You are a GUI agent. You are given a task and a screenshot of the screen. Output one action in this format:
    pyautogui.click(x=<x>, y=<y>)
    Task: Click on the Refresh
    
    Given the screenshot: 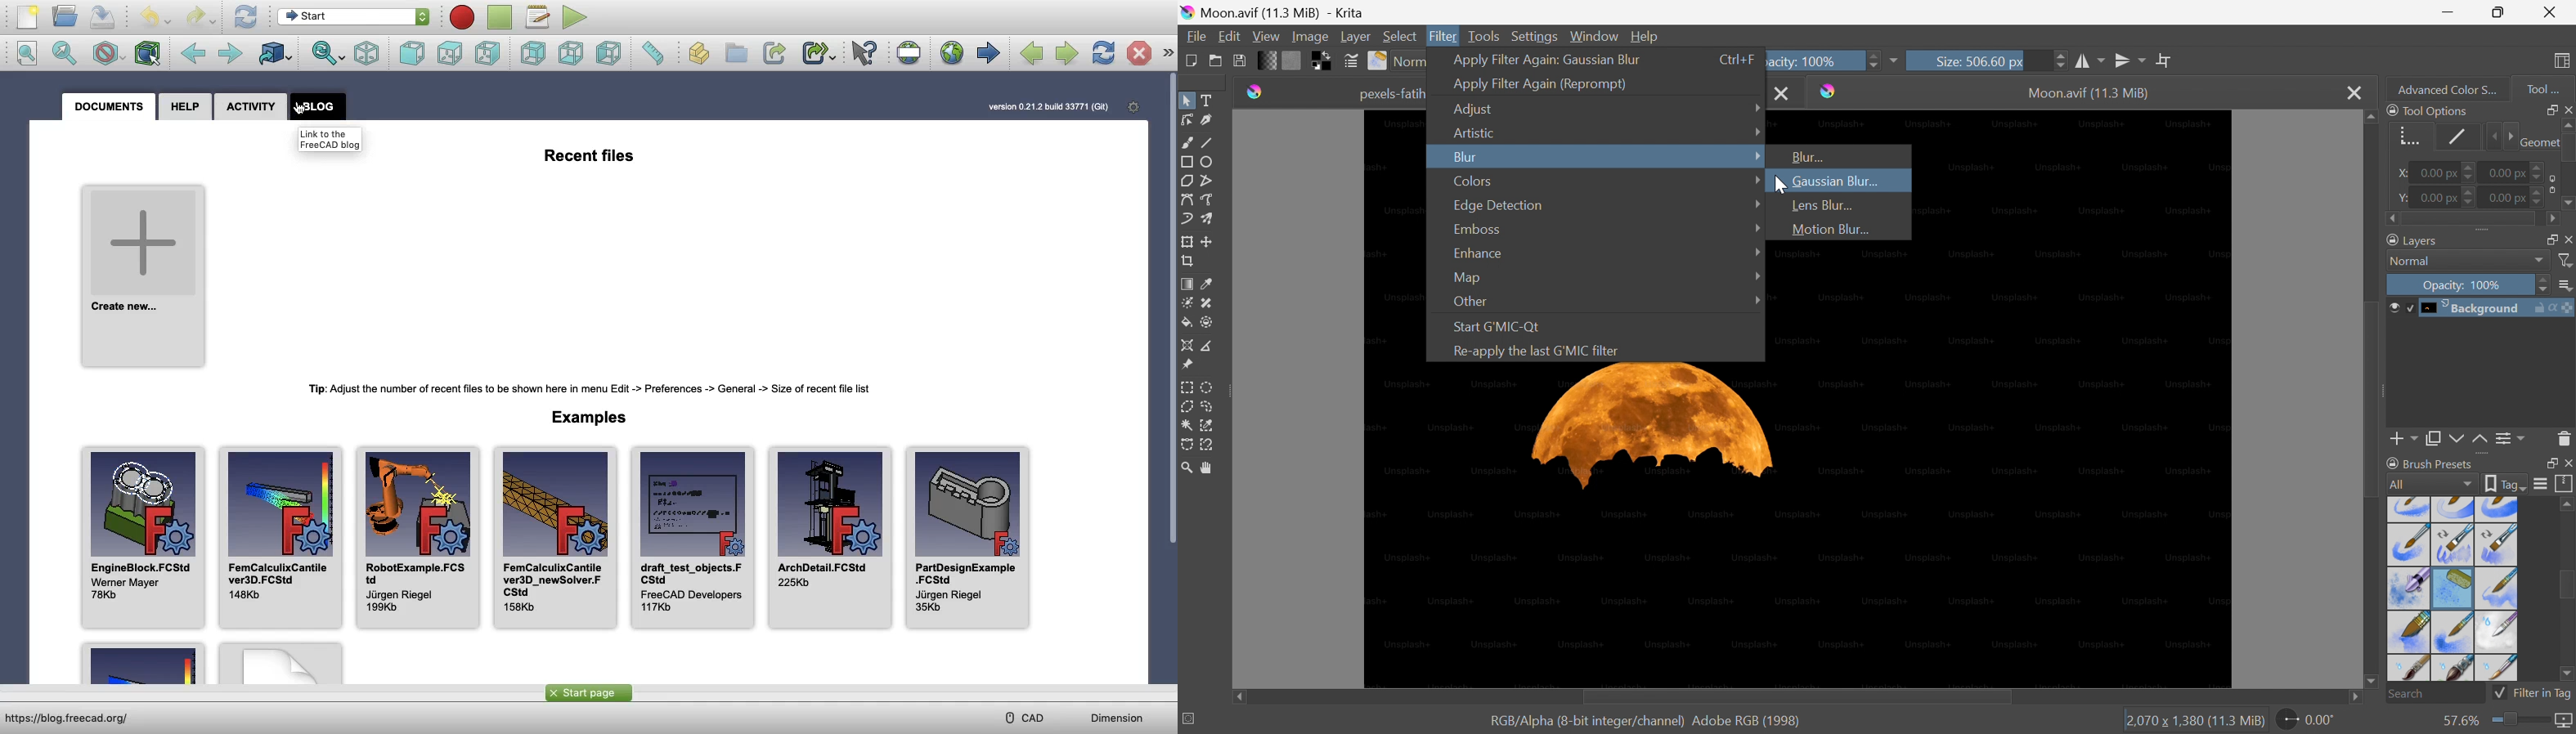 What is the action you would take?
    pyautogui.click(x=246, y=18)
    